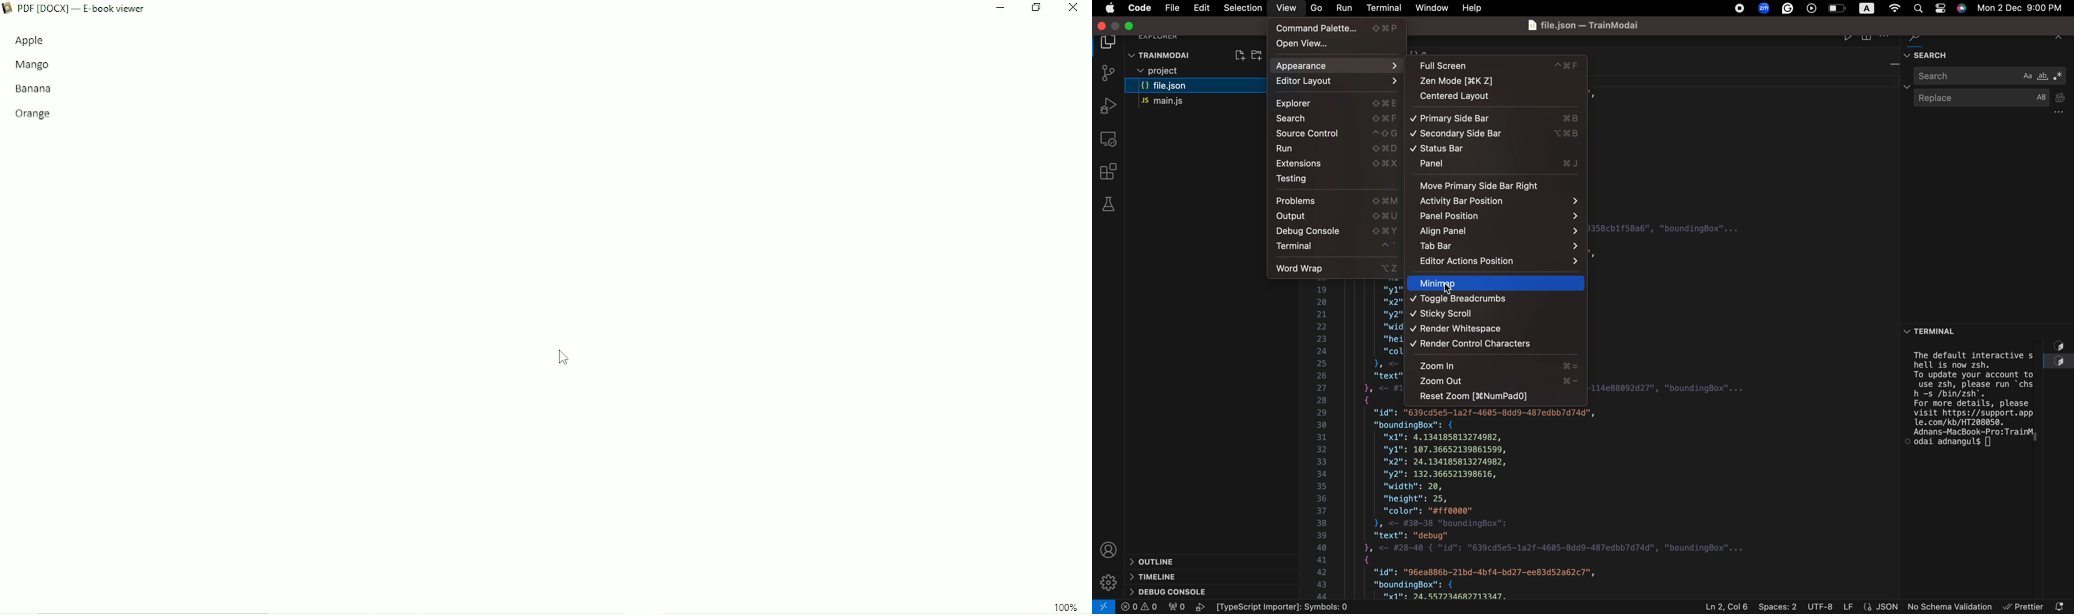 The width and height of the screenshot is (2100, 616). What do you see at coordinates (1240, 8) in the screenshot?
I see `selection` at bounding box center [1240, 8].